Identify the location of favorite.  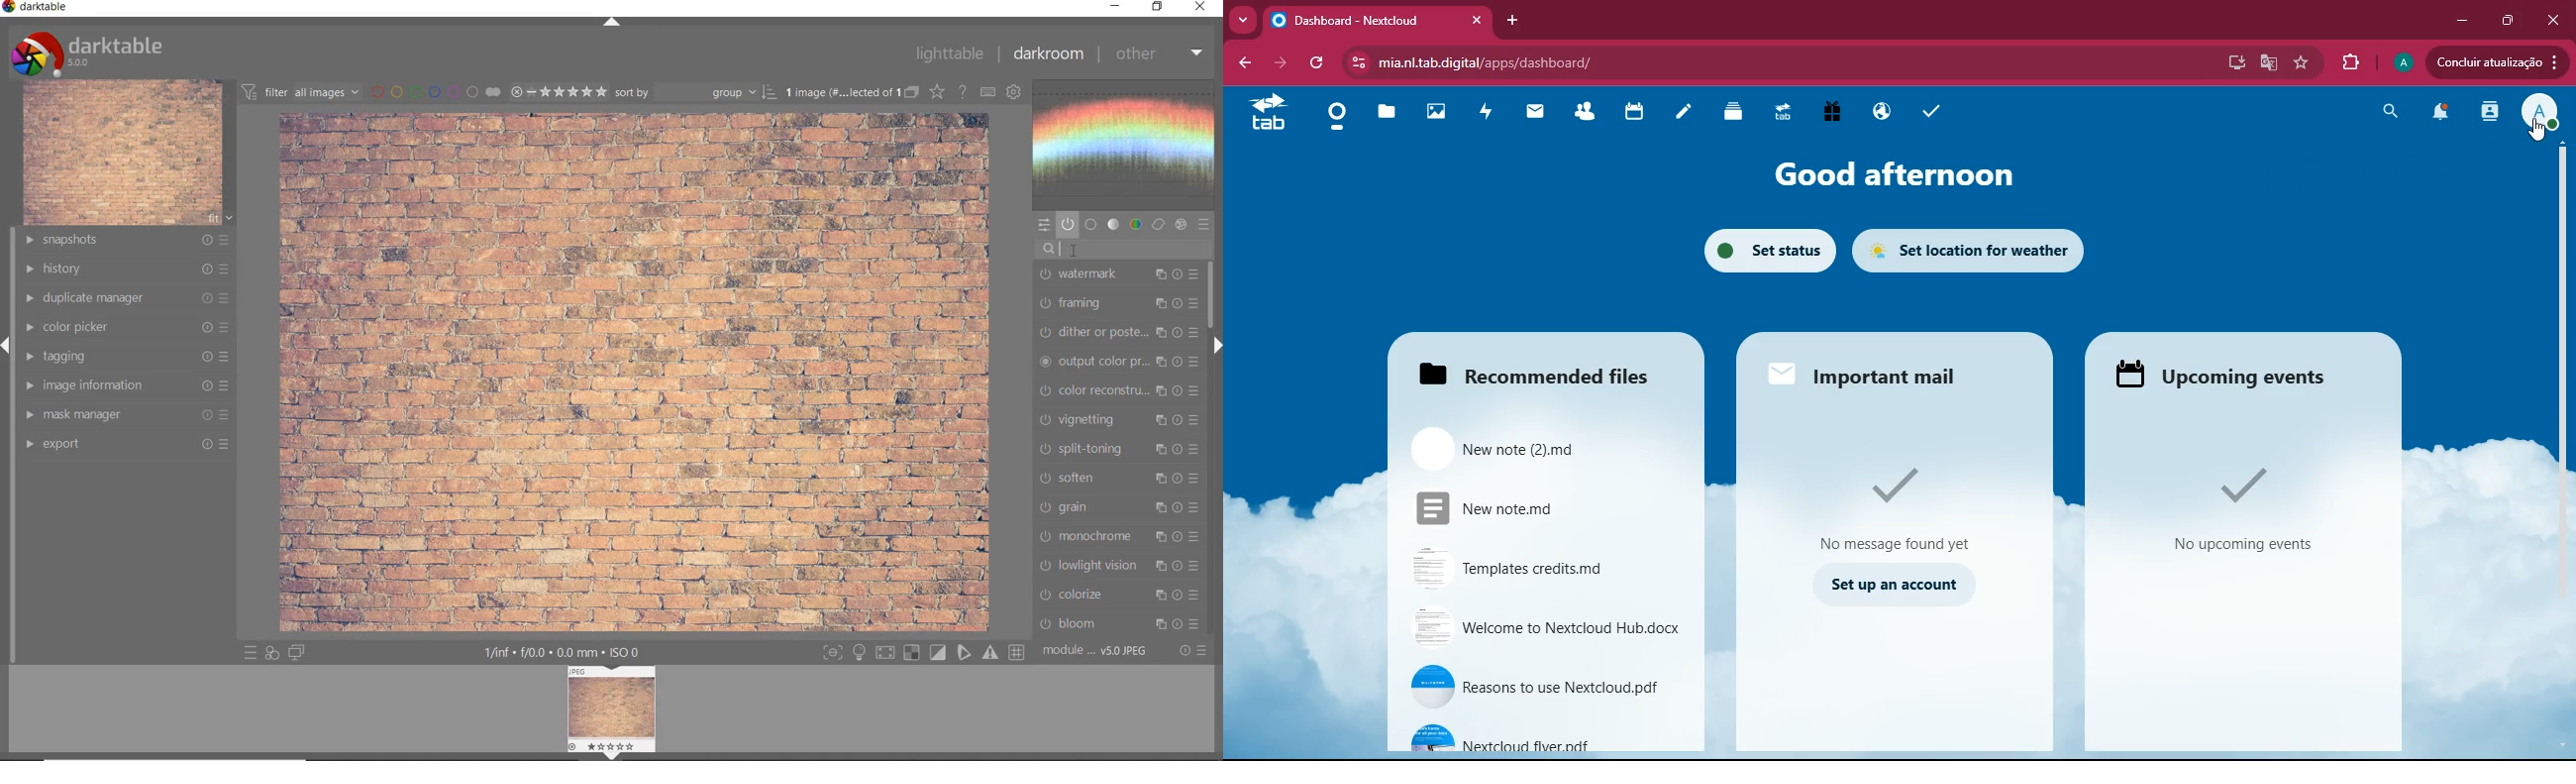
(2302, 64).